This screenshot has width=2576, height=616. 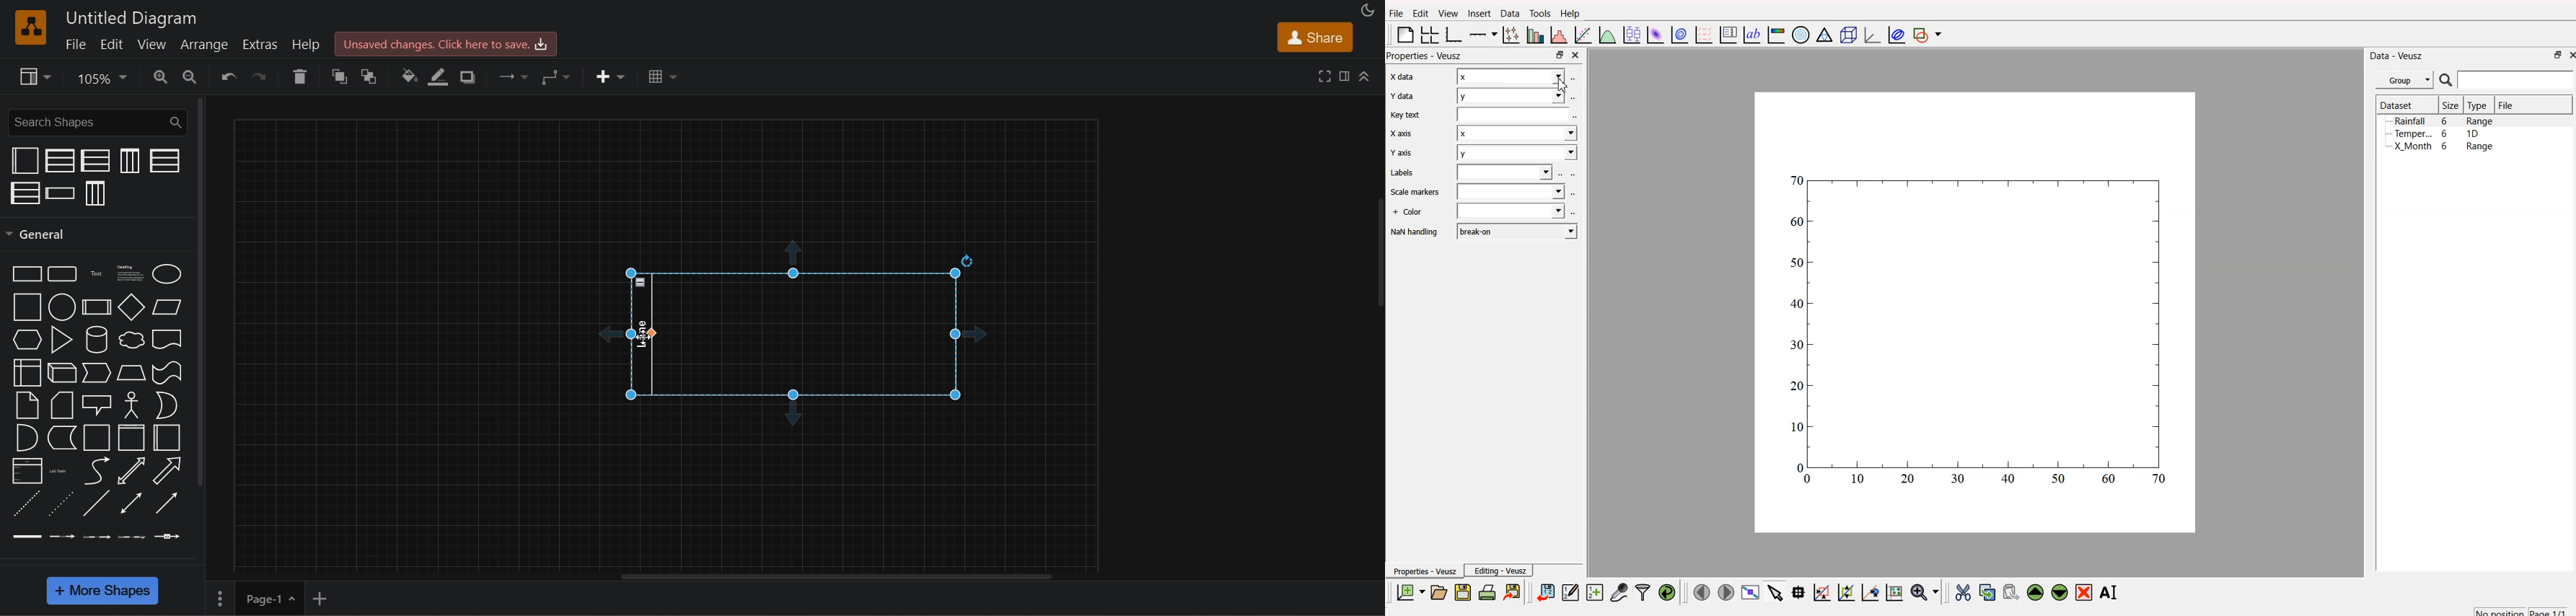 I want to click on cloud, so click(x=133, y=340).